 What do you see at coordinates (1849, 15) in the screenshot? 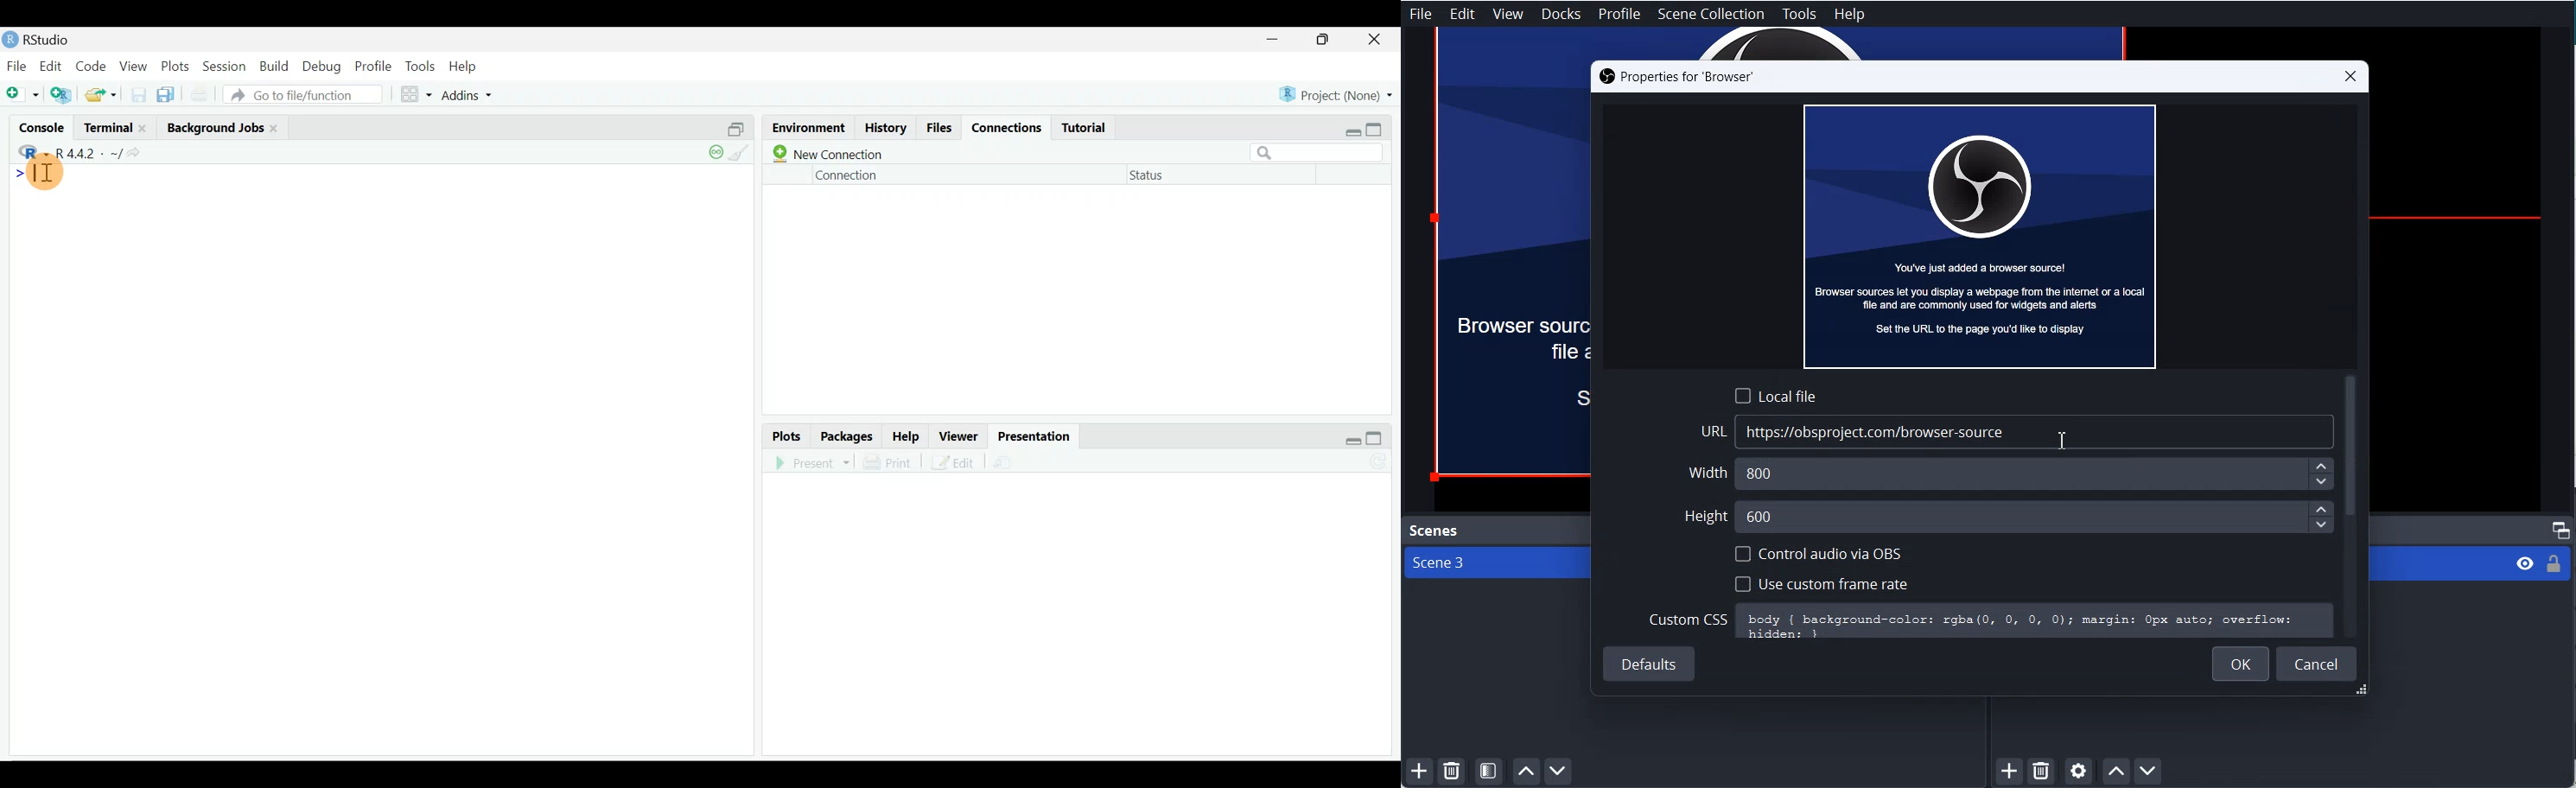
I see `Help` at bounding box center [1849, 15].